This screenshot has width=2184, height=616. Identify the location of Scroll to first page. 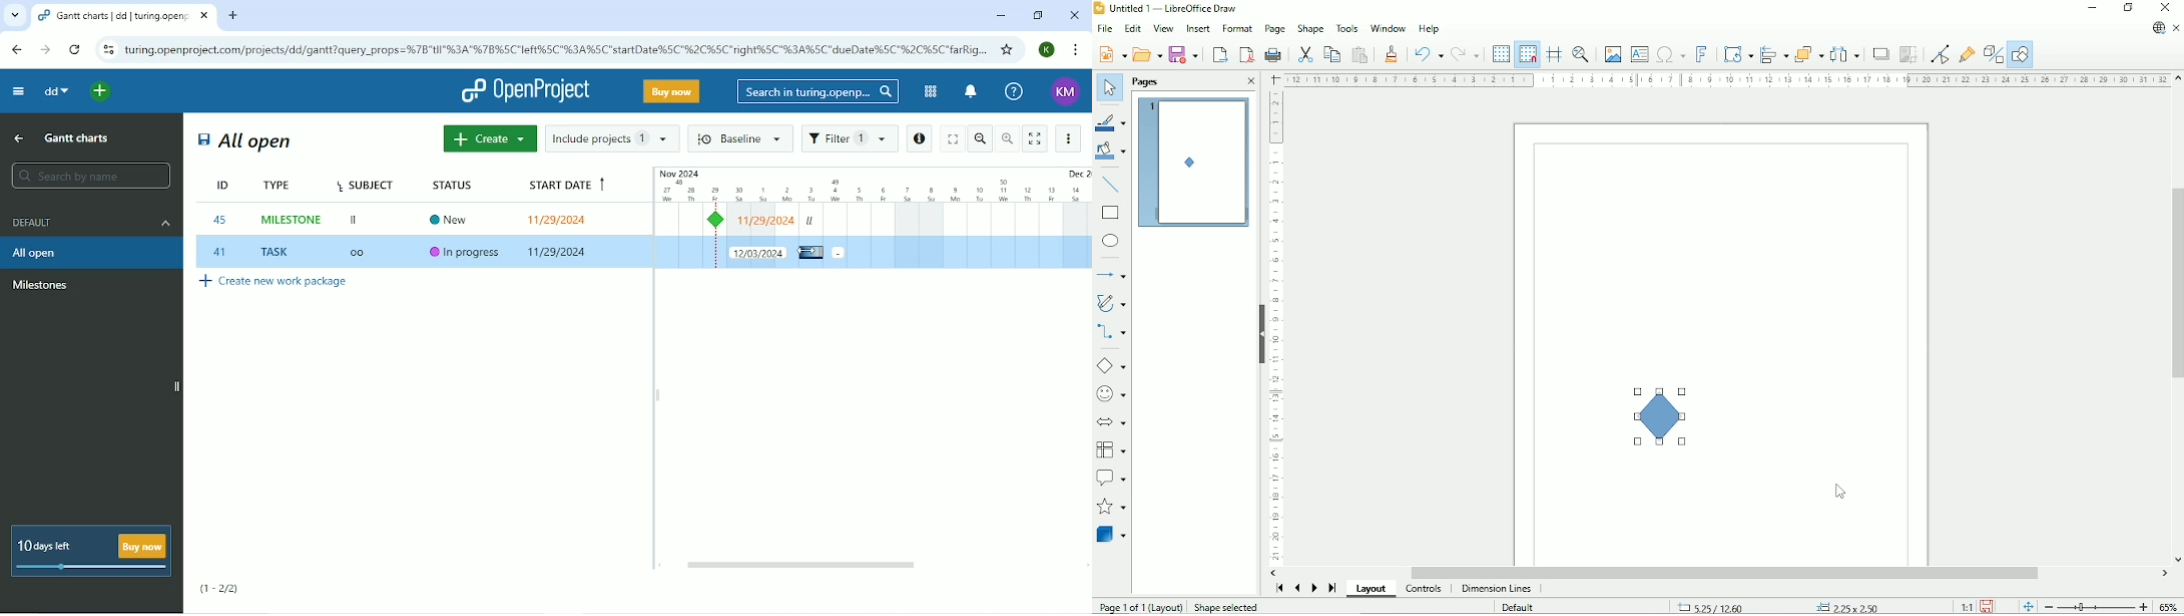
(1278, 588).